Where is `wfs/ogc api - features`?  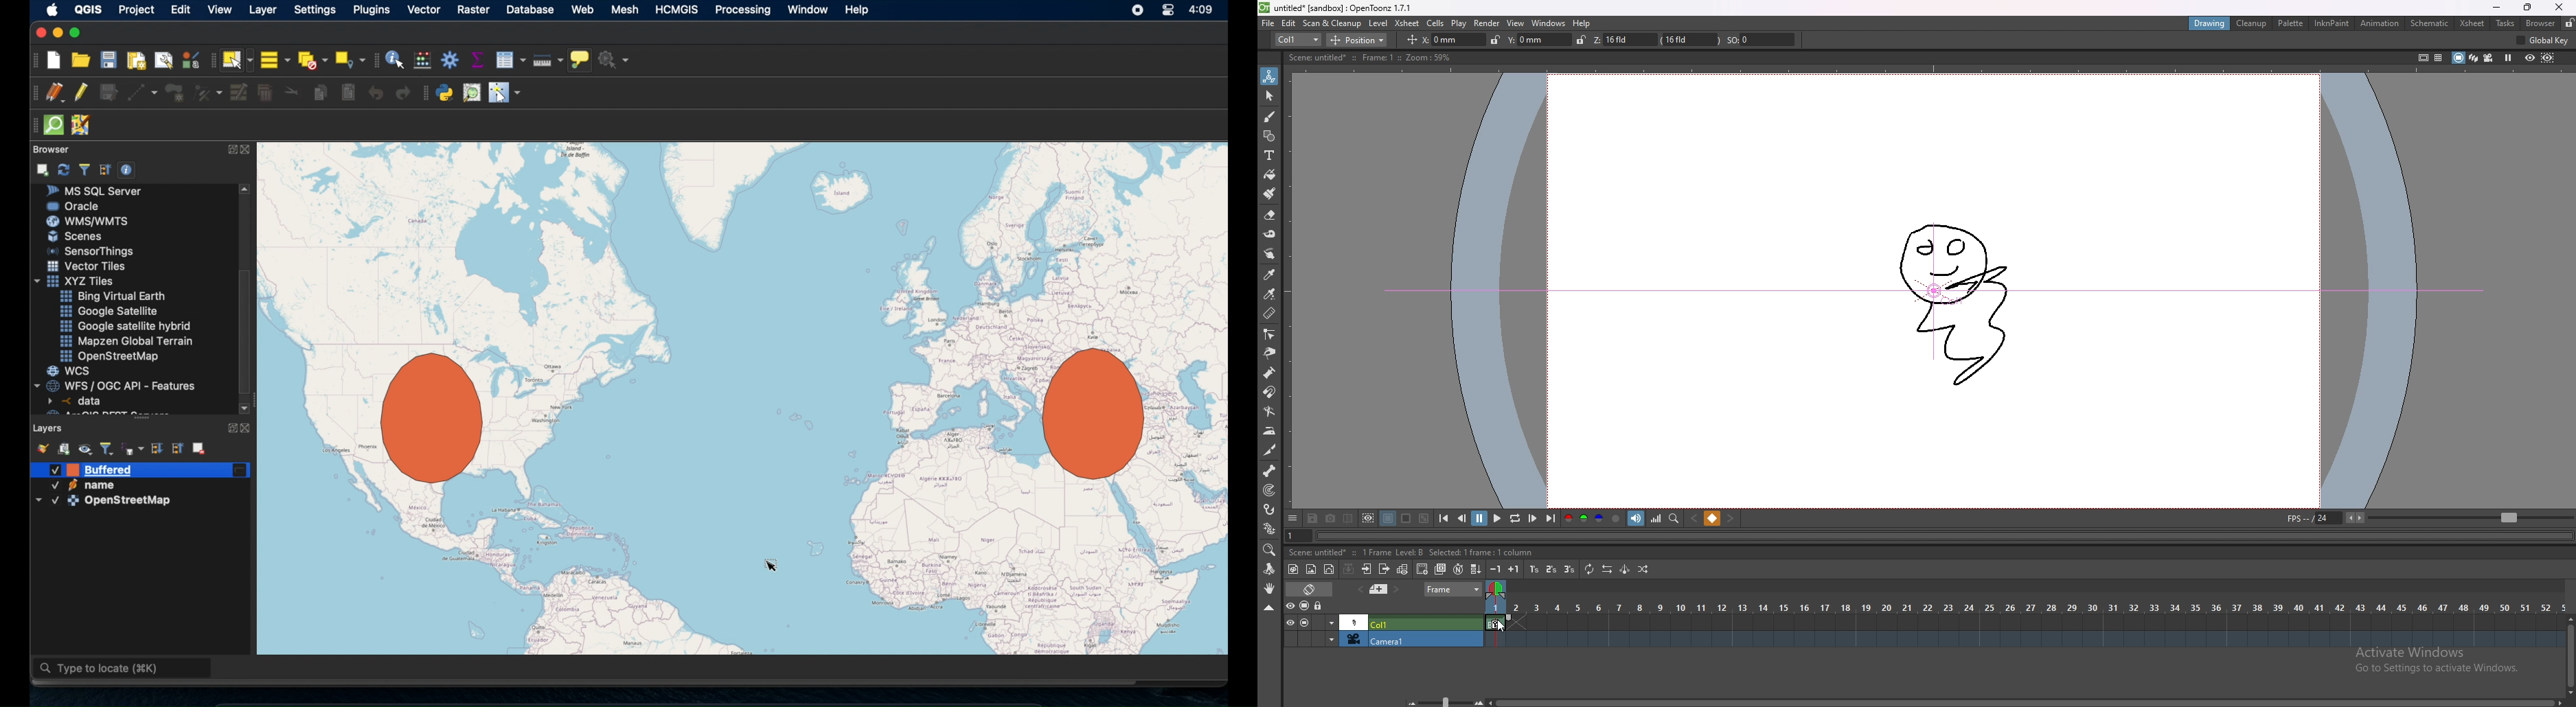 wfs/ogc api - features is located at coordinates (117, 385).